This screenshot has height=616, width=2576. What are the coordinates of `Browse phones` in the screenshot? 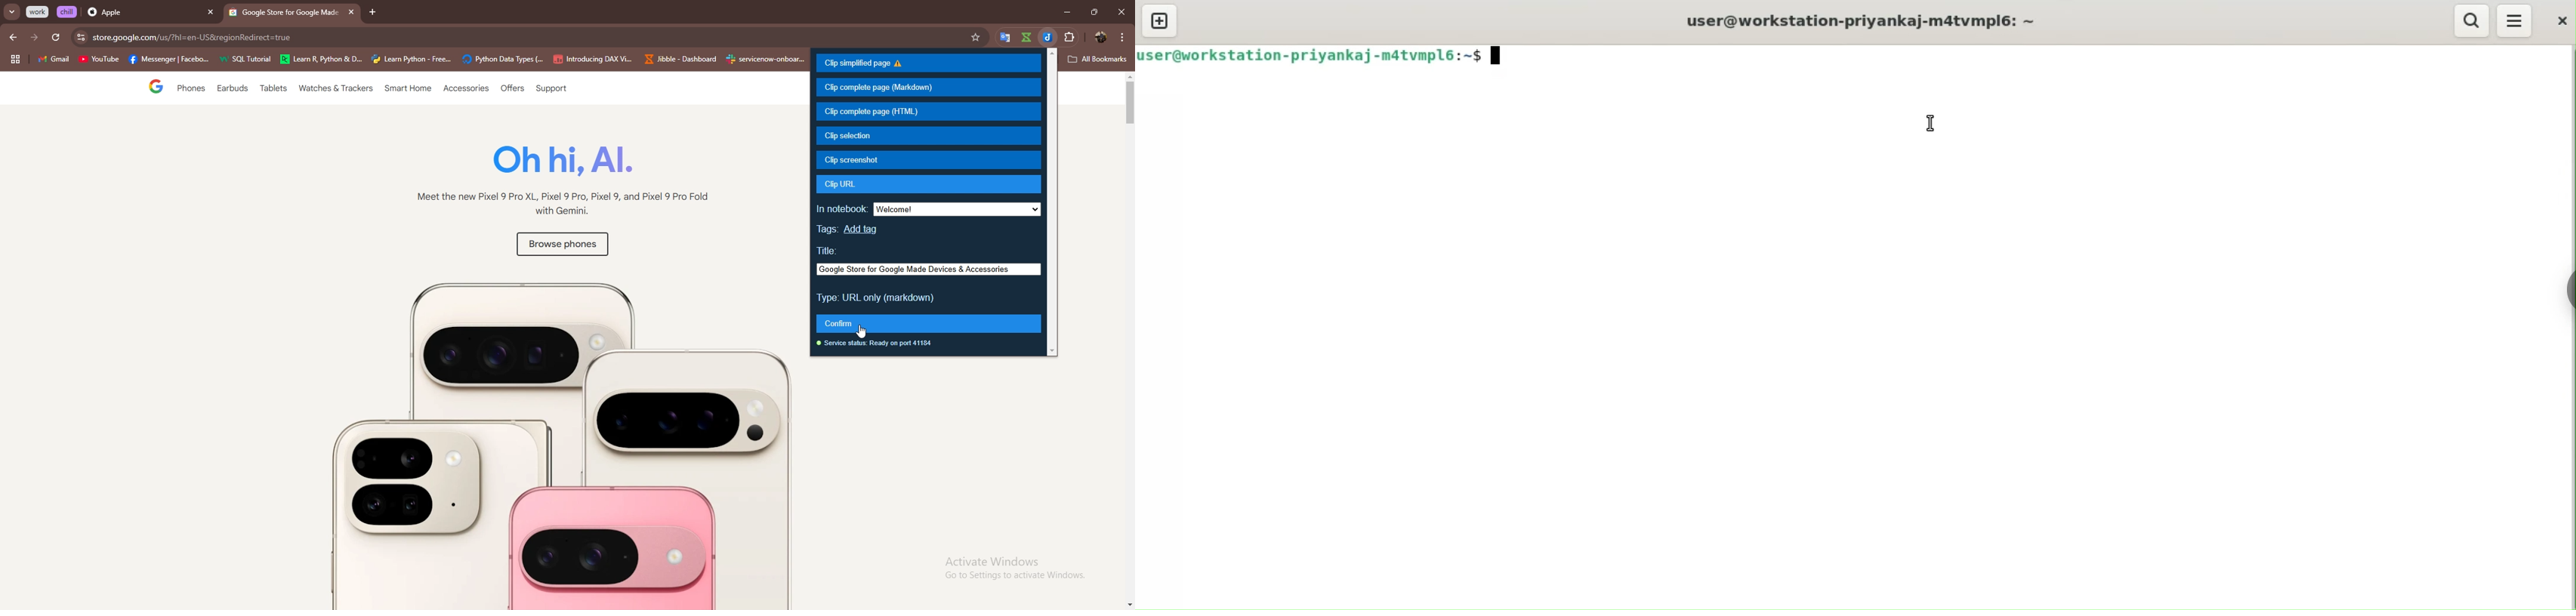 It's located at (561, 246).